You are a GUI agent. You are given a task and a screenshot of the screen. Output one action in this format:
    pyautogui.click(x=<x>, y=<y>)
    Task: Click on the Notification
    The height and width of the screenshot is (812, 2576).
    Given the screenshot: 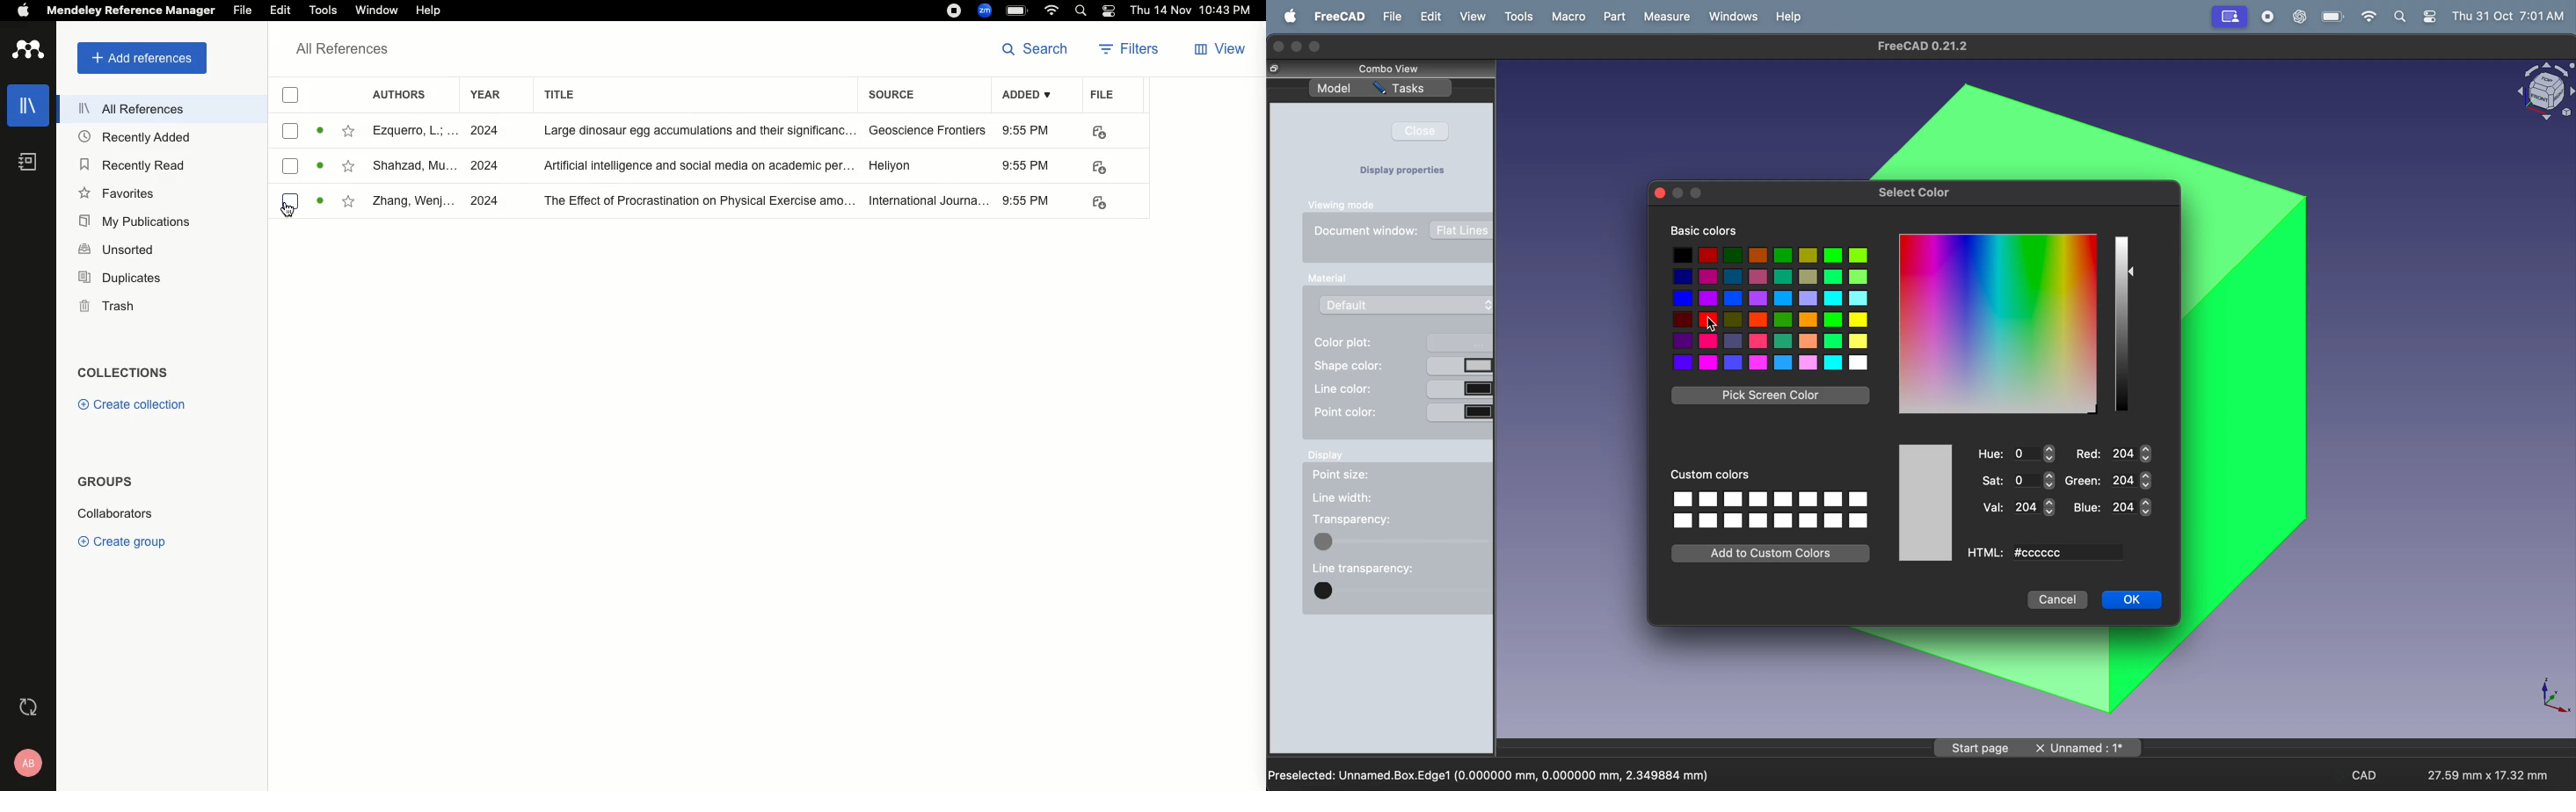 What is the action you would take?
    pyautogui.click(x=1111, y=11)
    